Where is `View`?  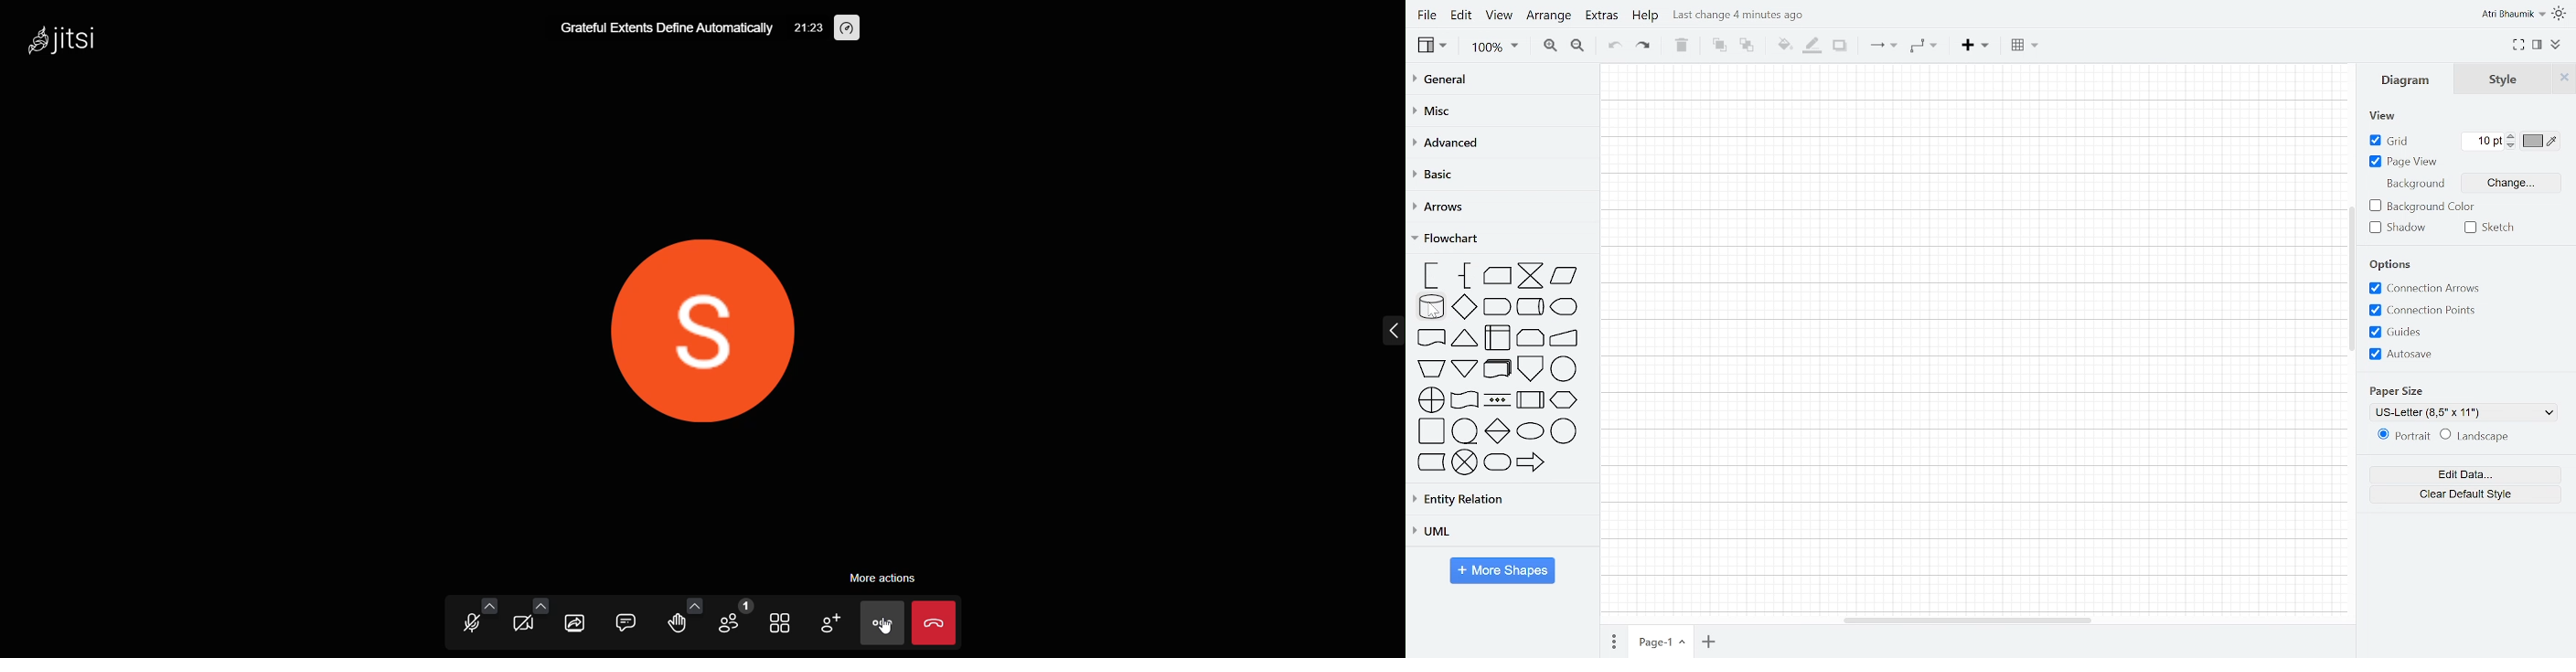 View is located at coordinates (1500, 17).